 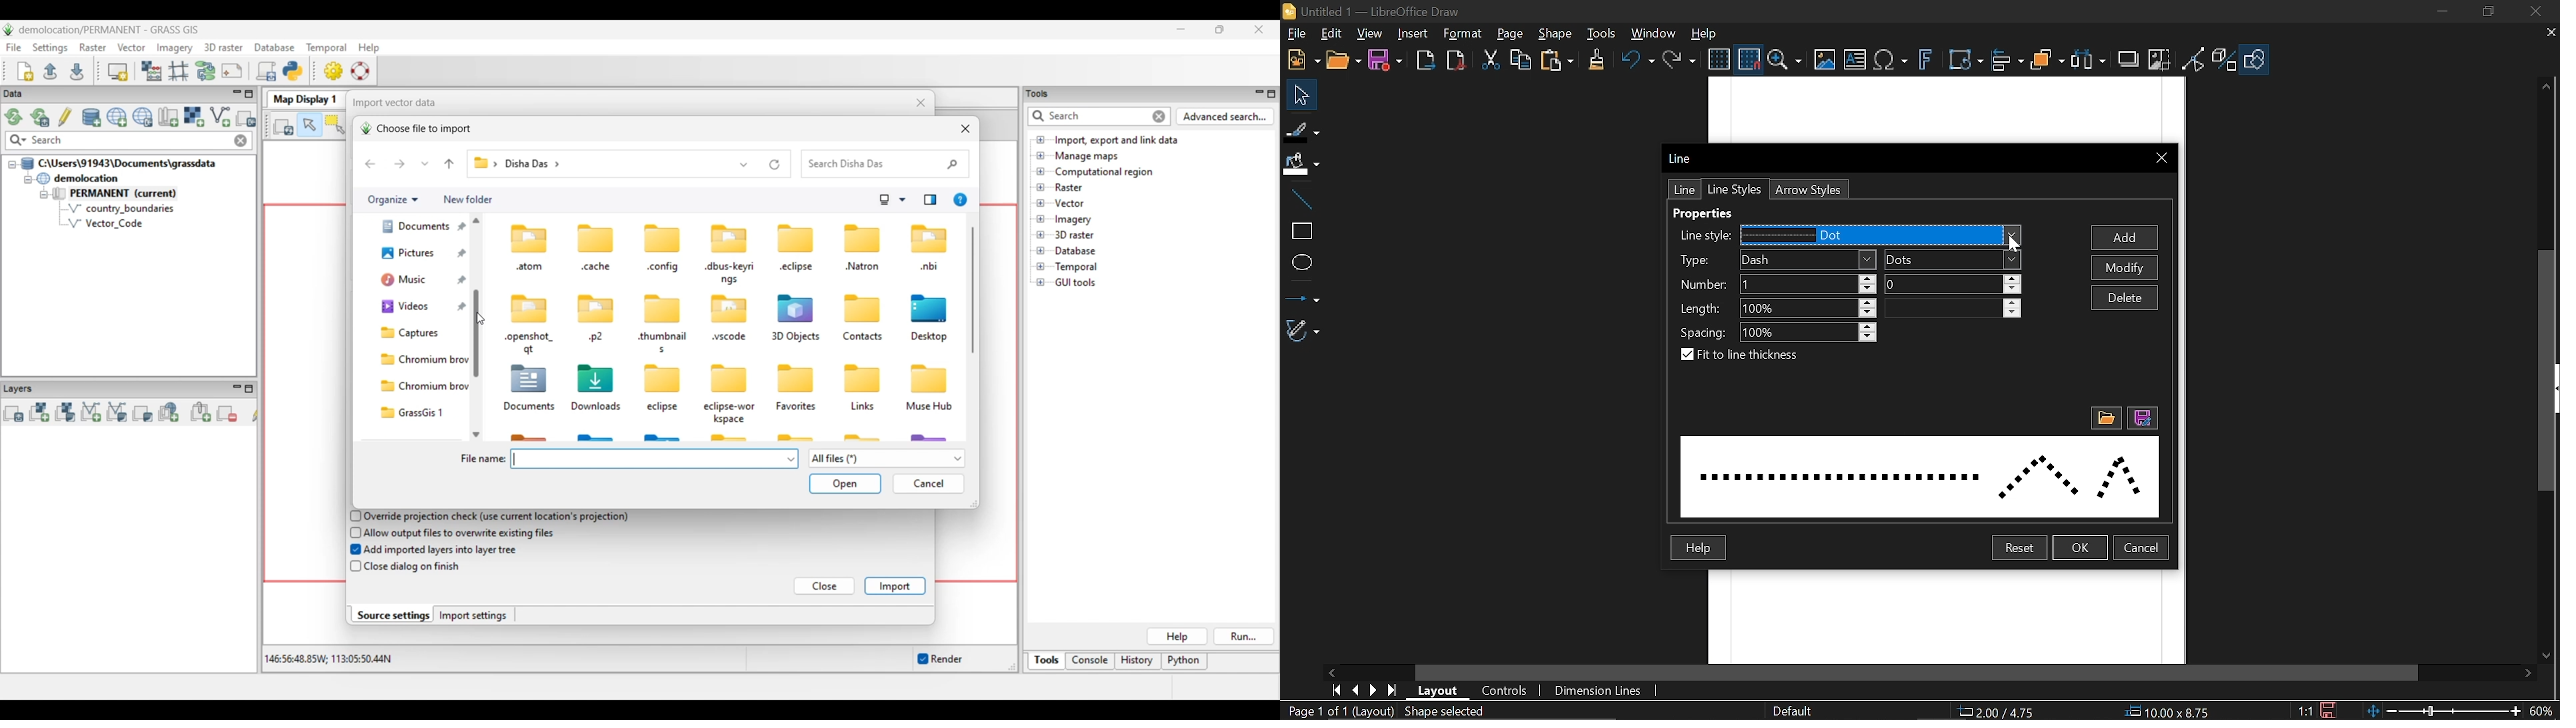 I want to click on Home folder, so click(x=413, y=231).